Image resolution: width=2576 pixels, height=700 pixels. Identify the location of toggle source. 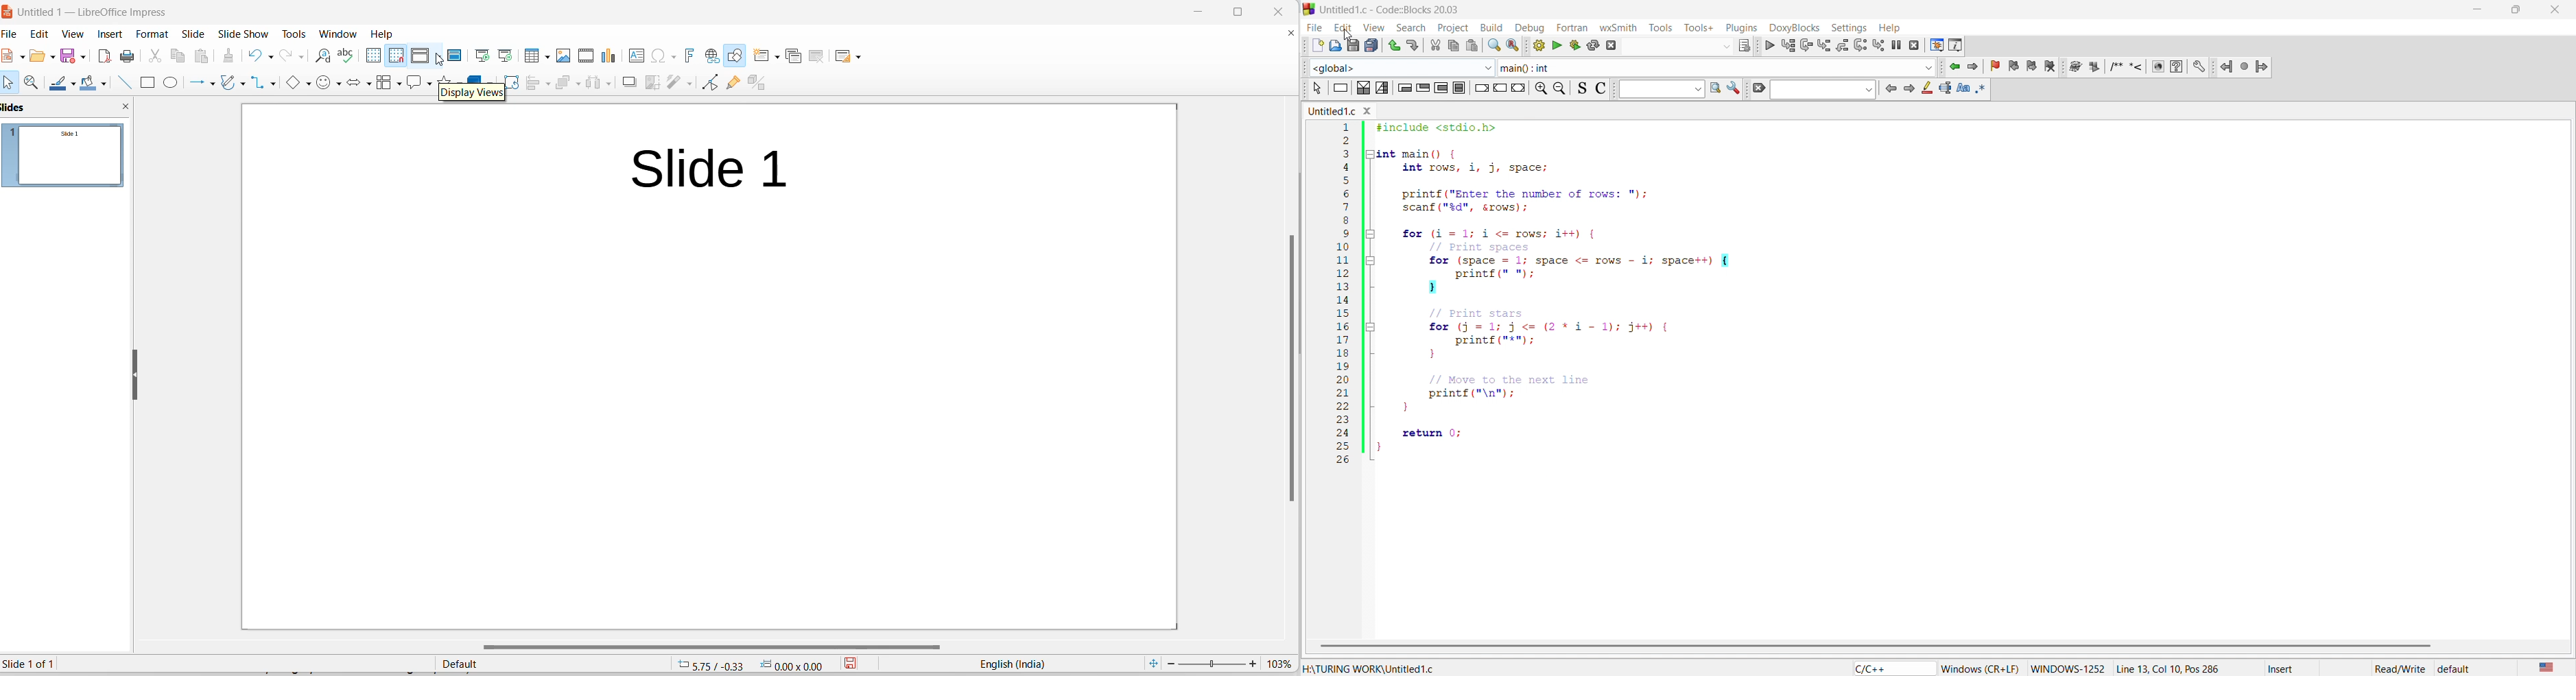
(1582, 89).